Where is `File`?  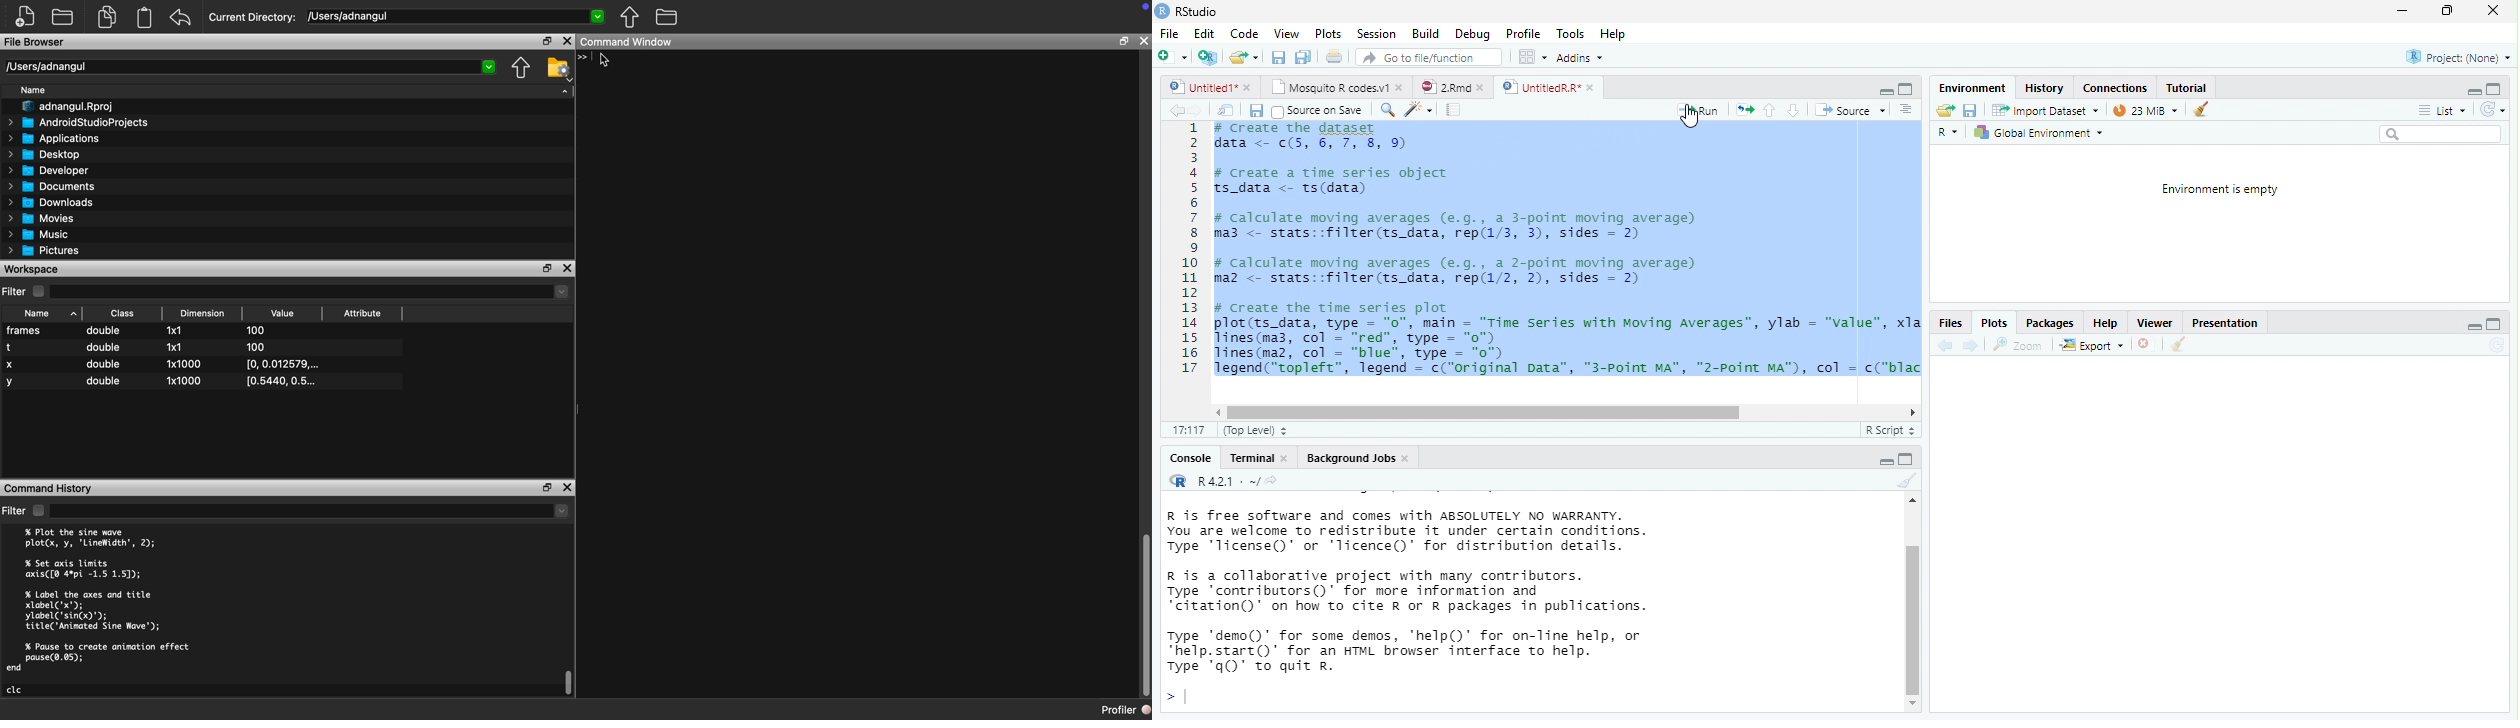
File is located at coordinates (1168, 34).